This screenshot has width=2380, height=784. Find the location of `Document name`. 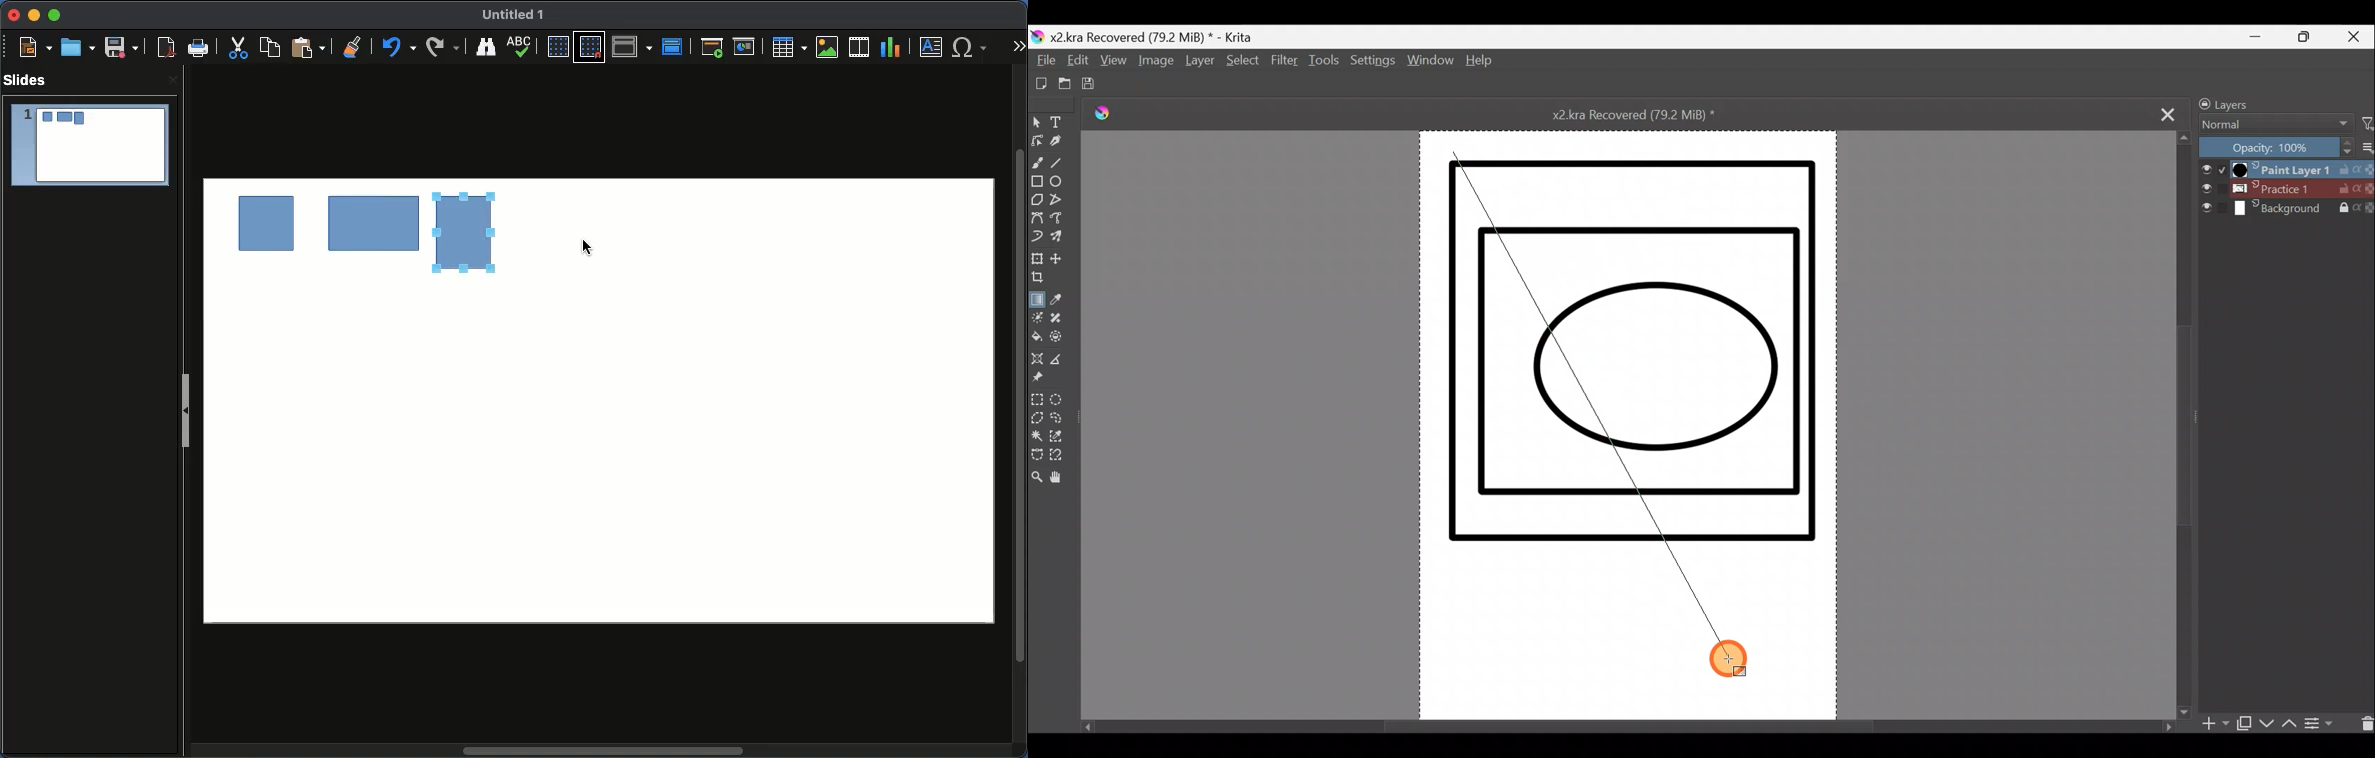

Document name is located at coordinates (1648, 114).